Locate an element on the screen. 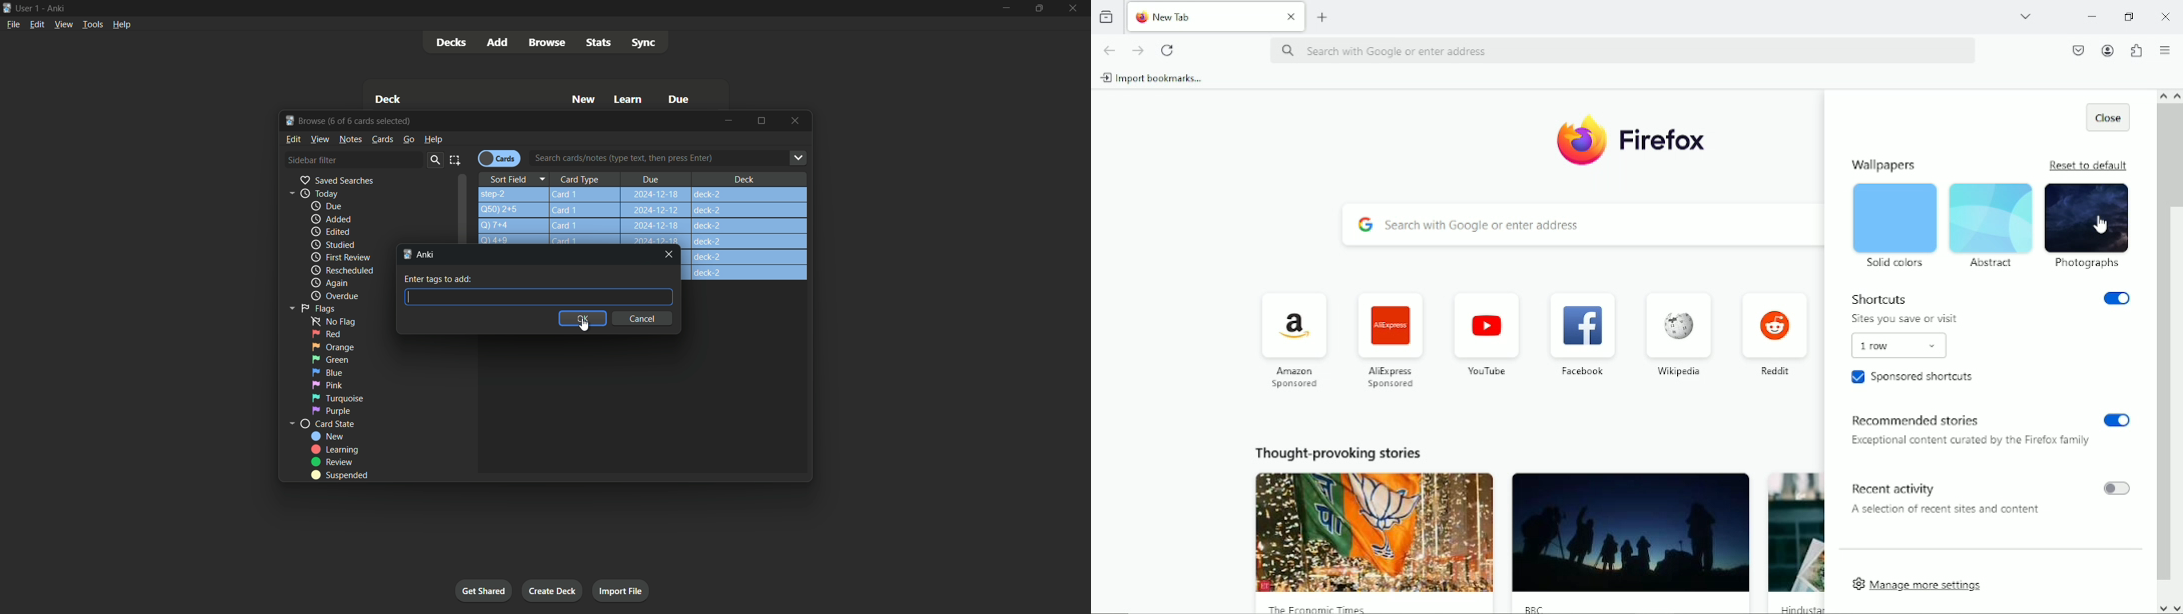 The image size is (2184, 616). Sync is located at coordinates (644, 43).